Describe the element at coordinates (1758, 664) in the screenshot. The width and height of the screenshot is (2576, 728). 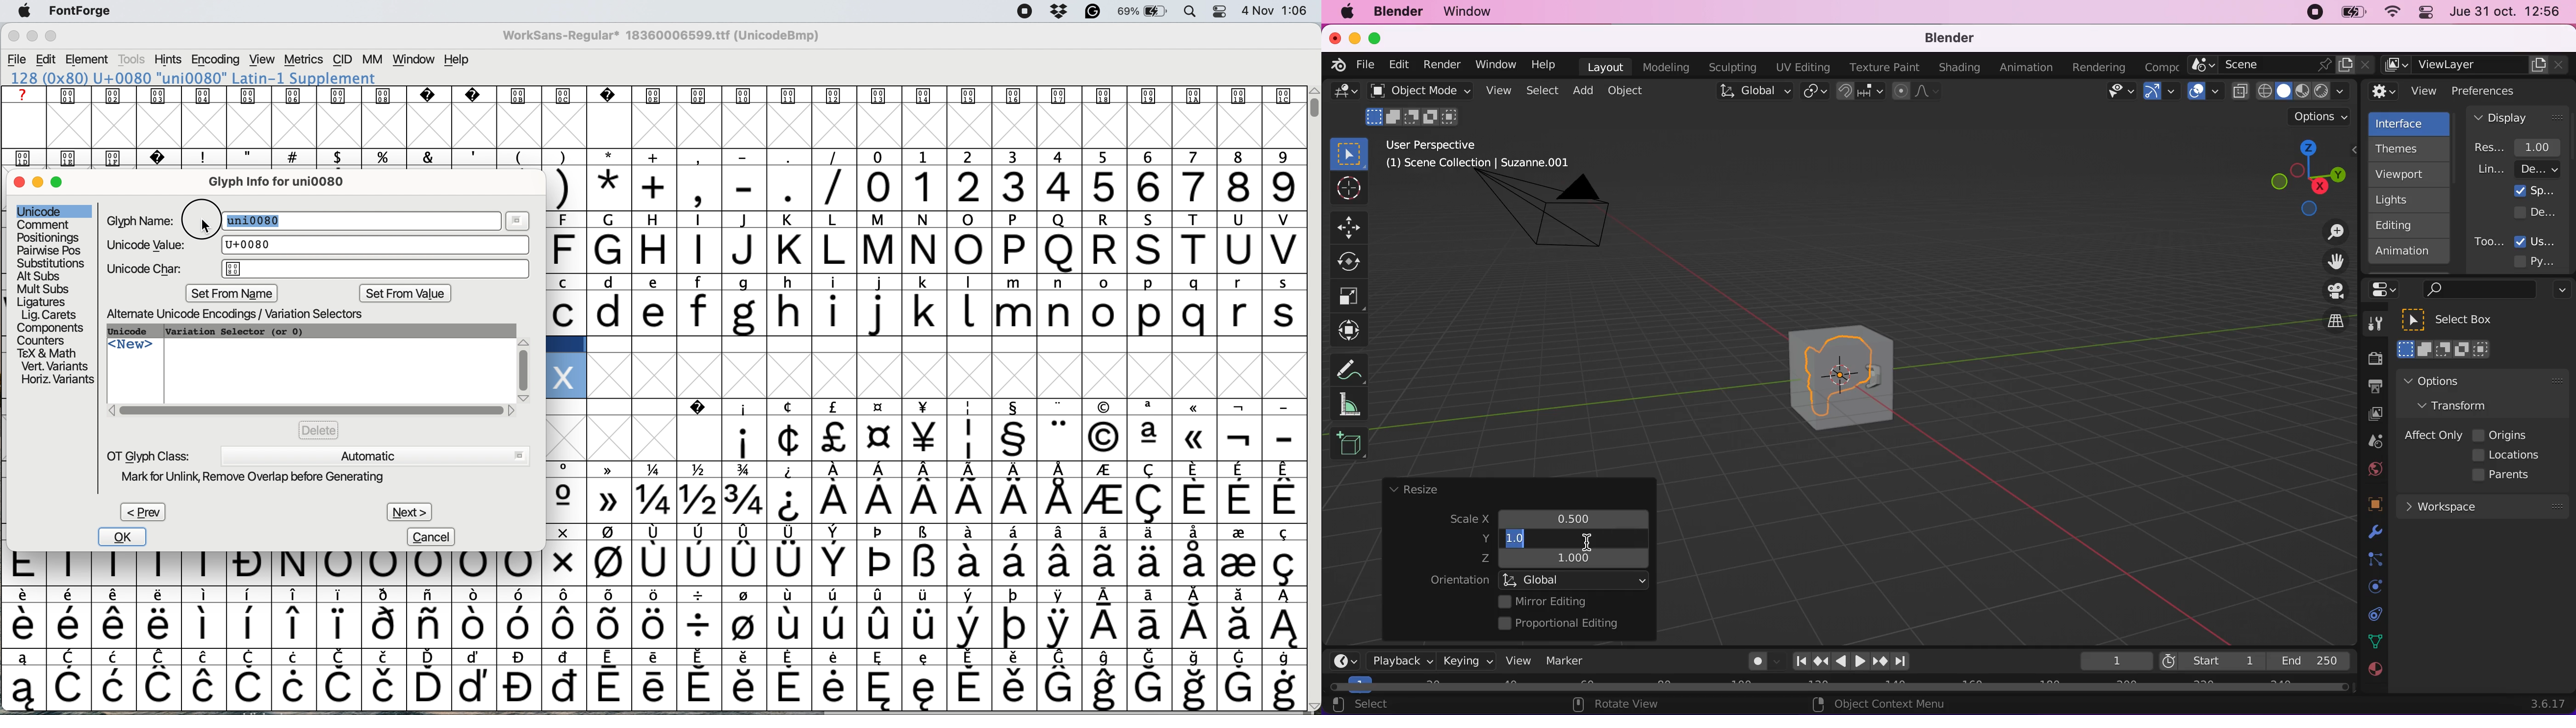
I see `autokeying` at that location.